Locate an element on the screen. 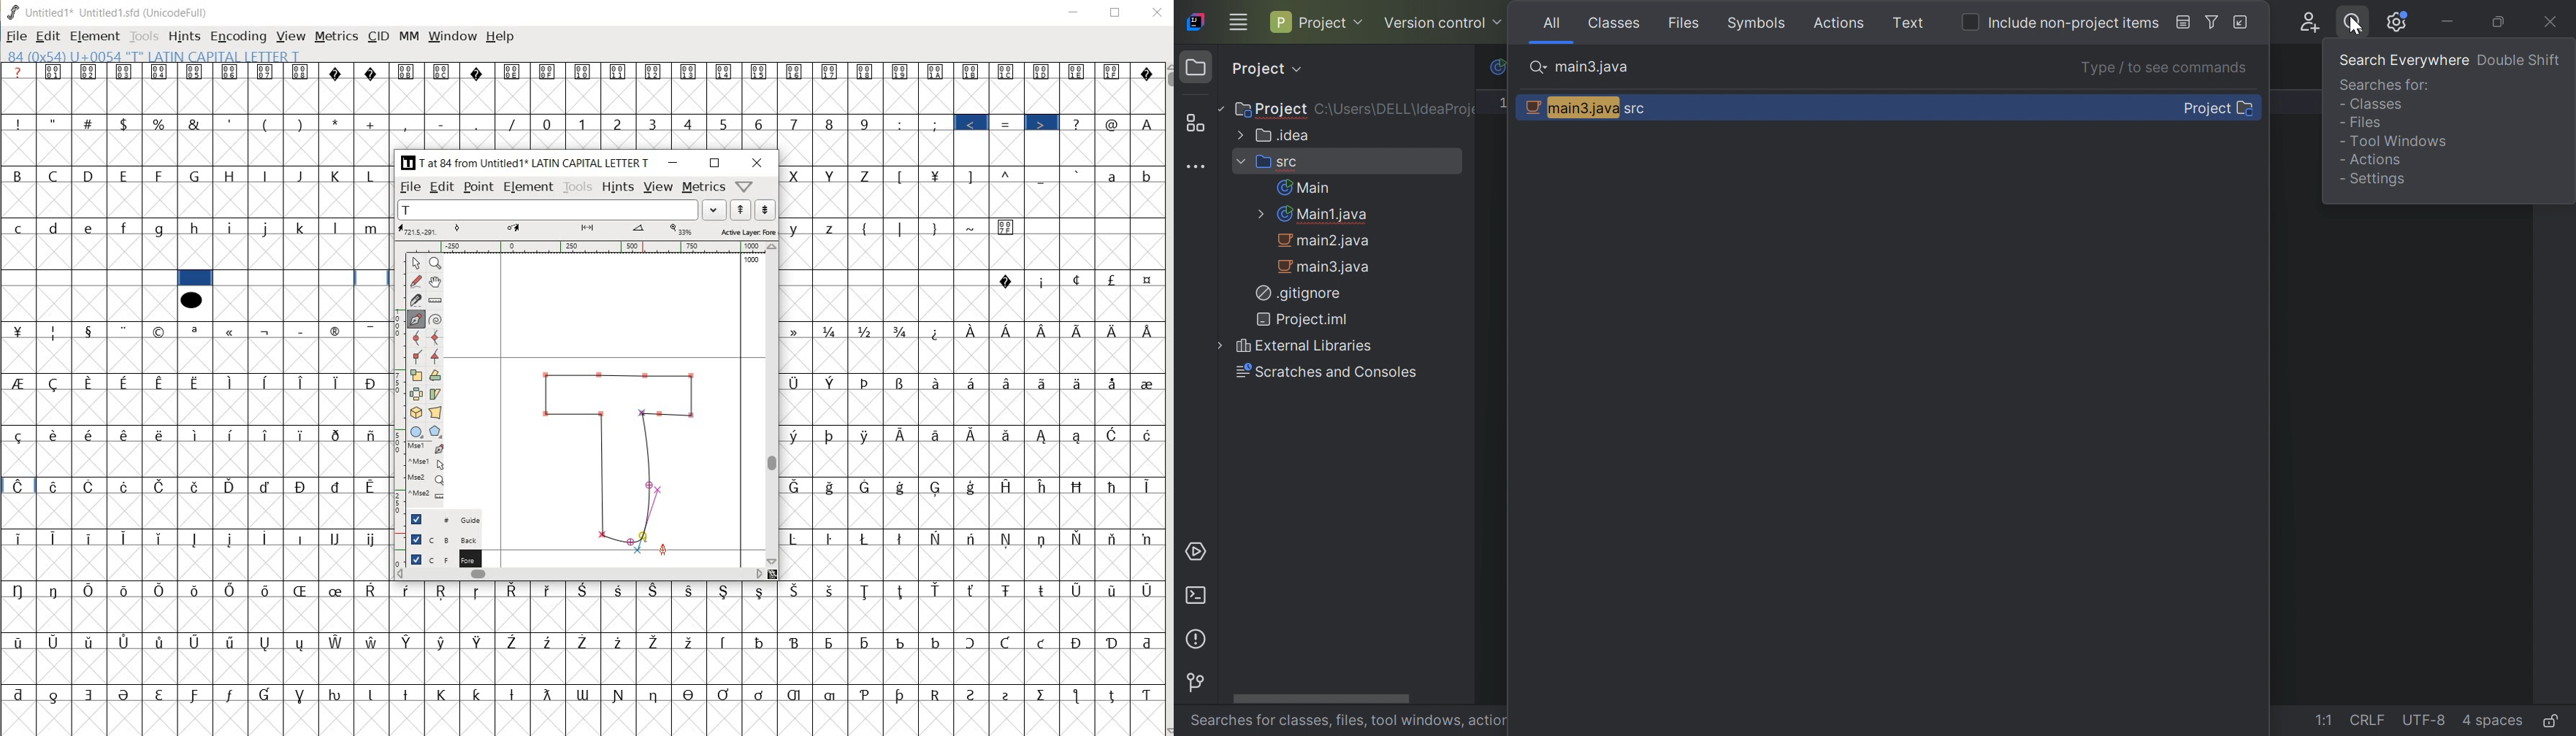 Image resolution: width=2576 pixels, height=756 pixels. Symbol is located at coordinates (833, 331).